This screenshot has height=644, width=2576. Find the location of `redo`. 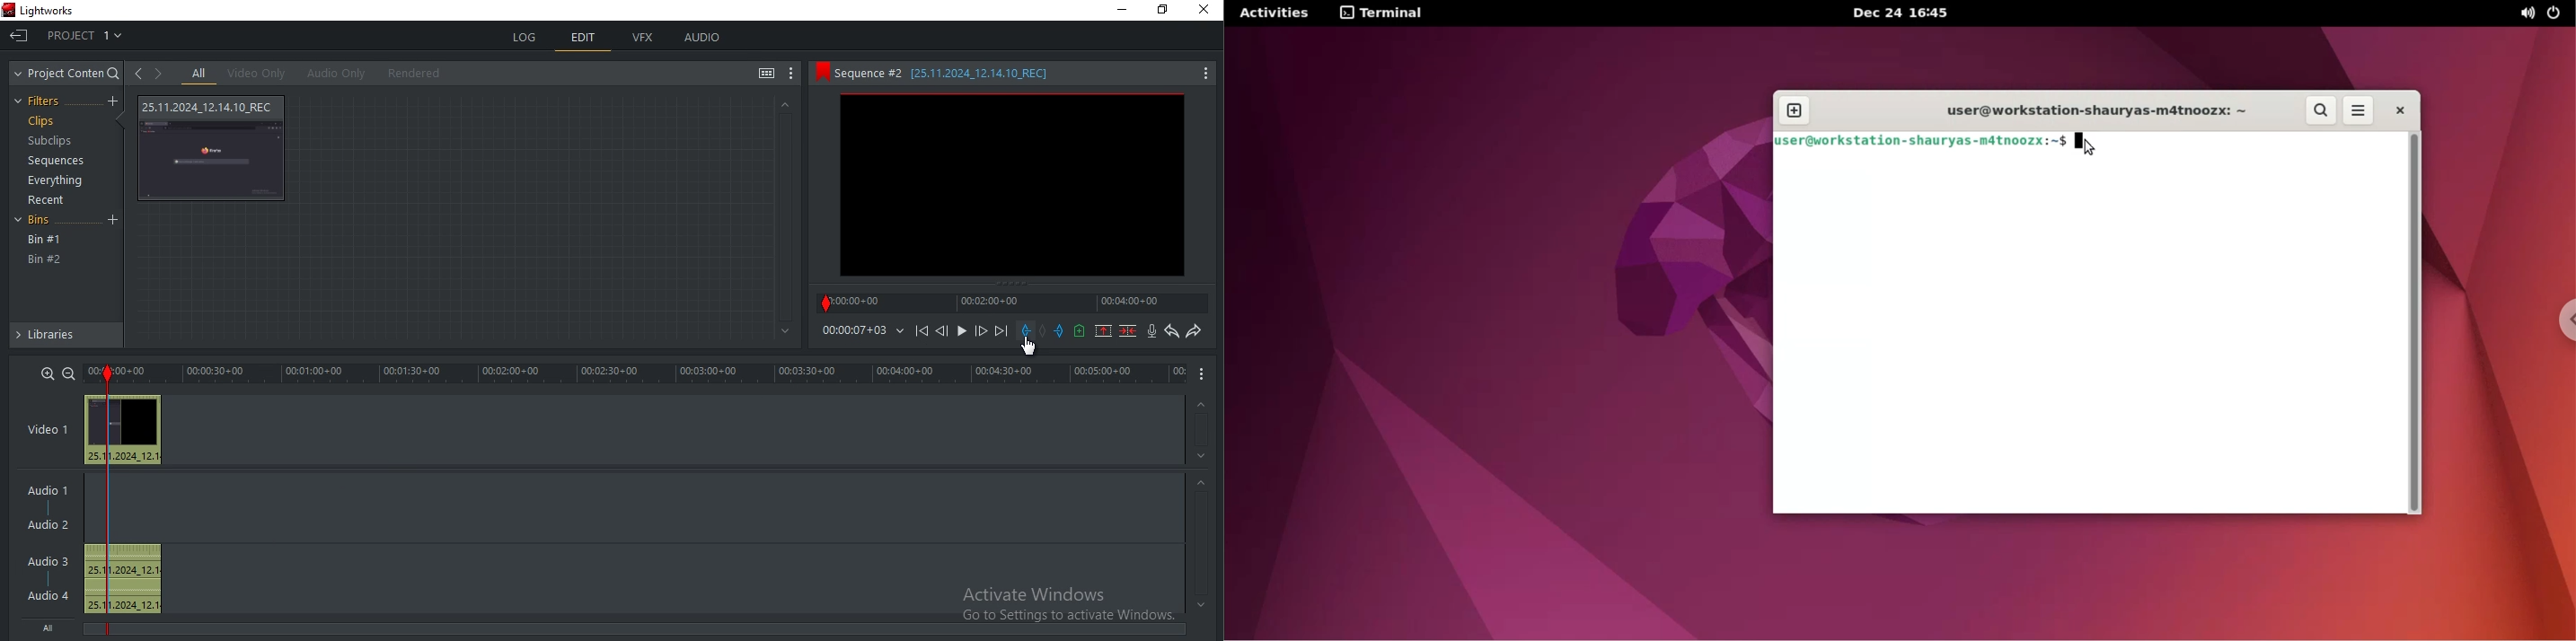

redo is located at coordinates (1194, 332).